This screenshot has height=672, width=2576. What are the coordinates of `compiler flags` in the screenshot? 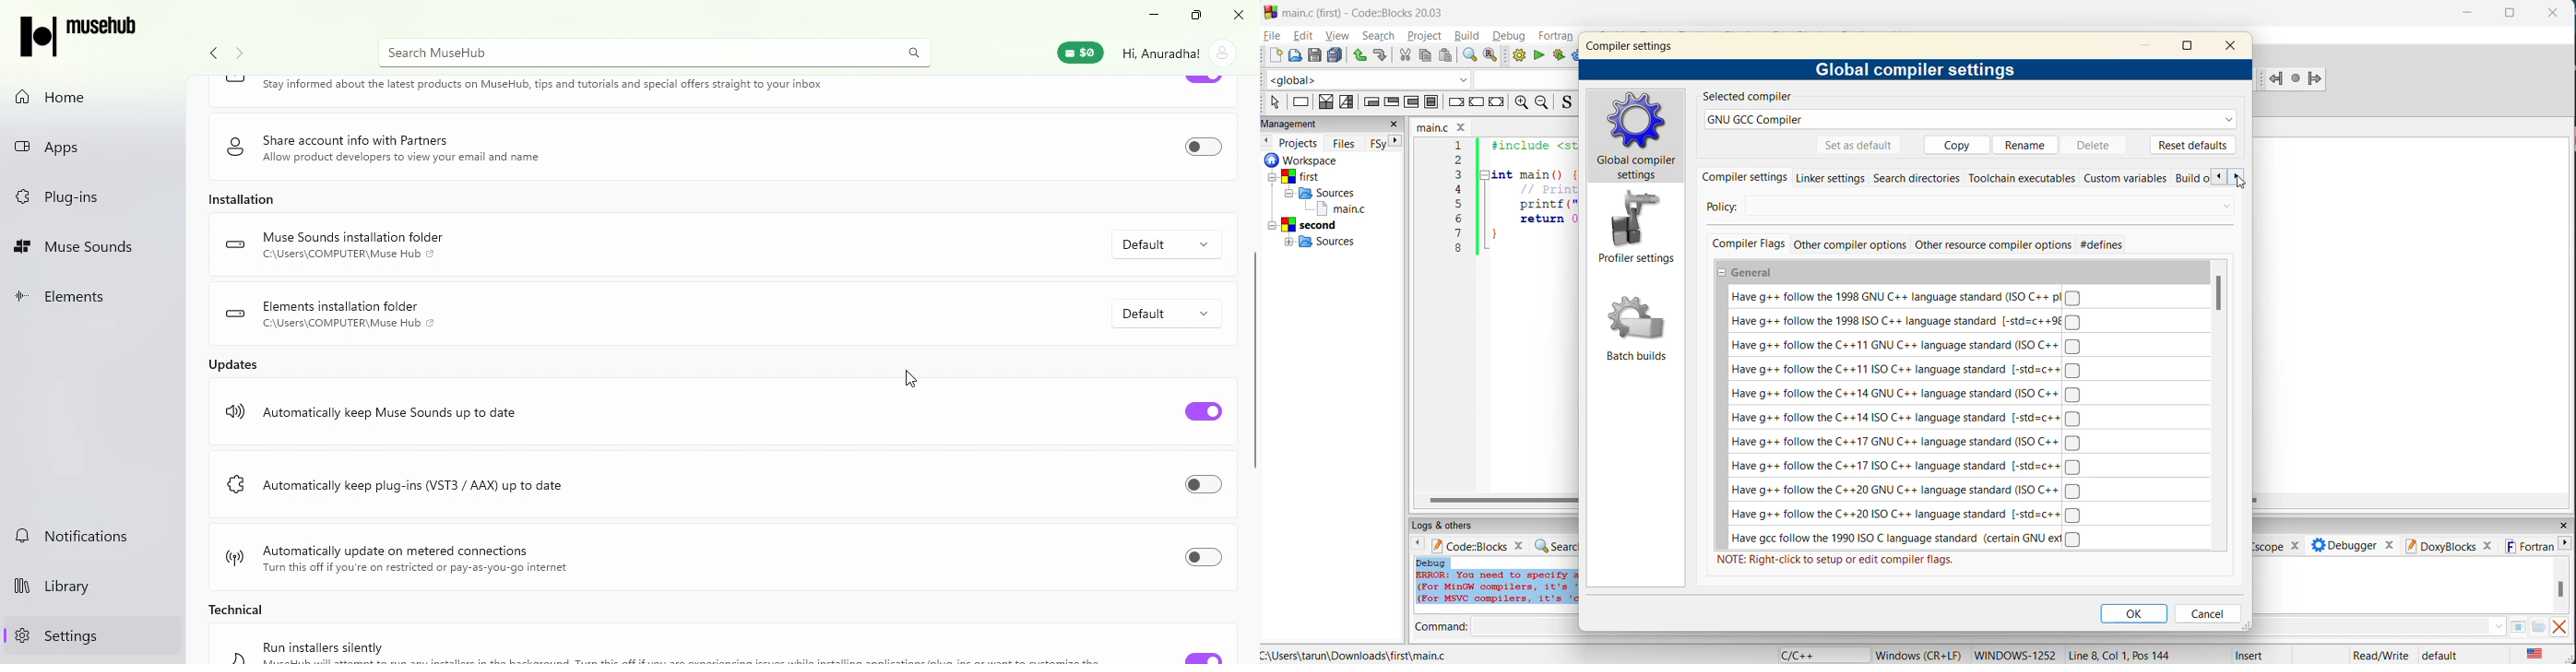 It's located at (1746, 243).